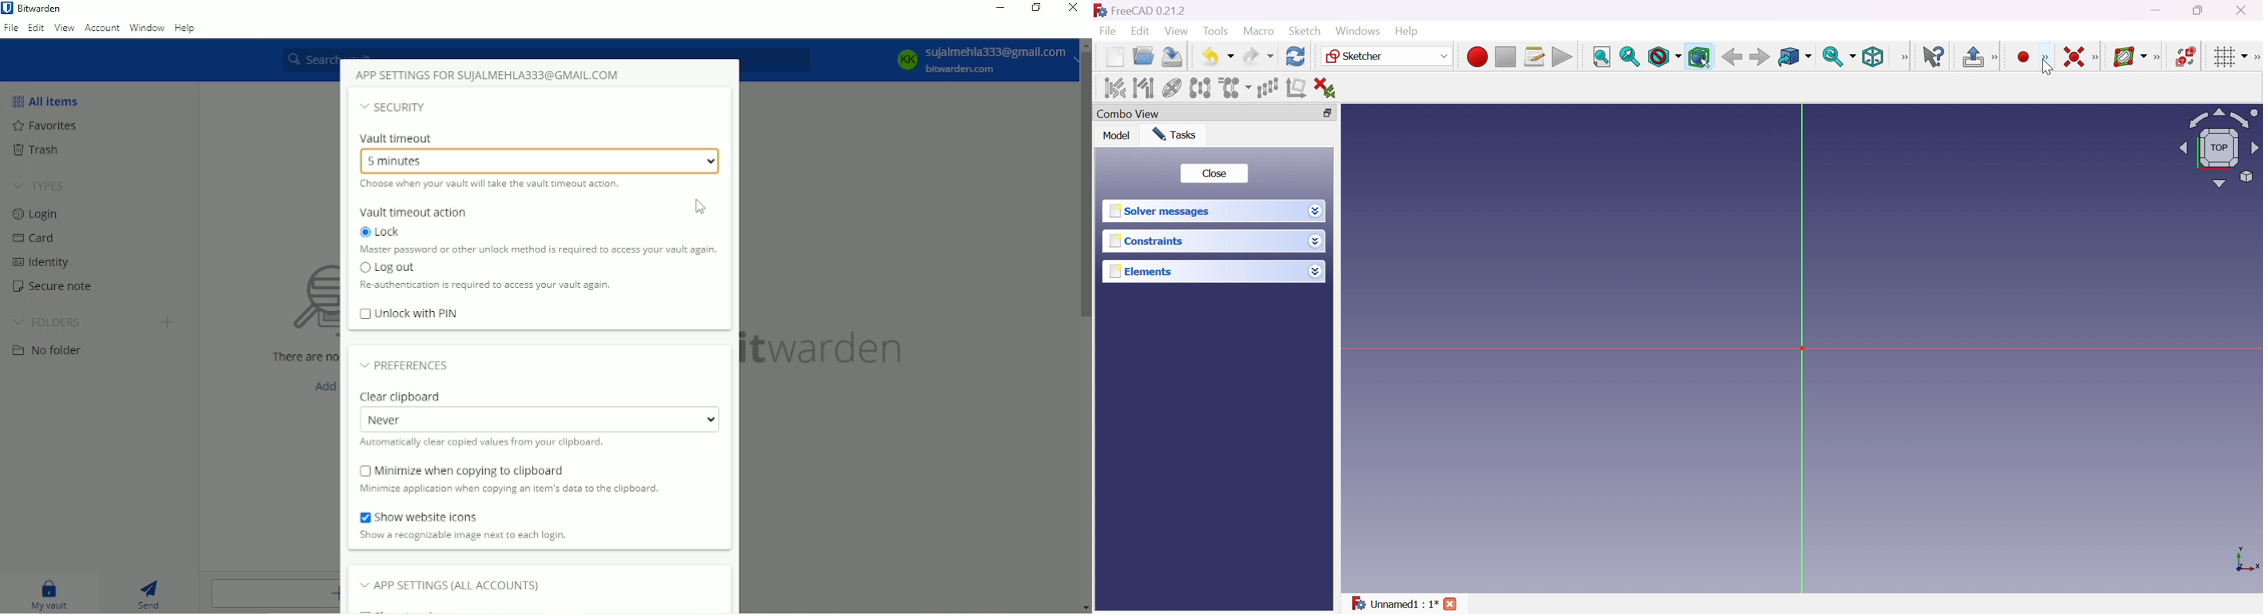  What do you see at coordinates (1234, 87) in the screenshot?
I see `Clone` at bounding box center [1234, 87].